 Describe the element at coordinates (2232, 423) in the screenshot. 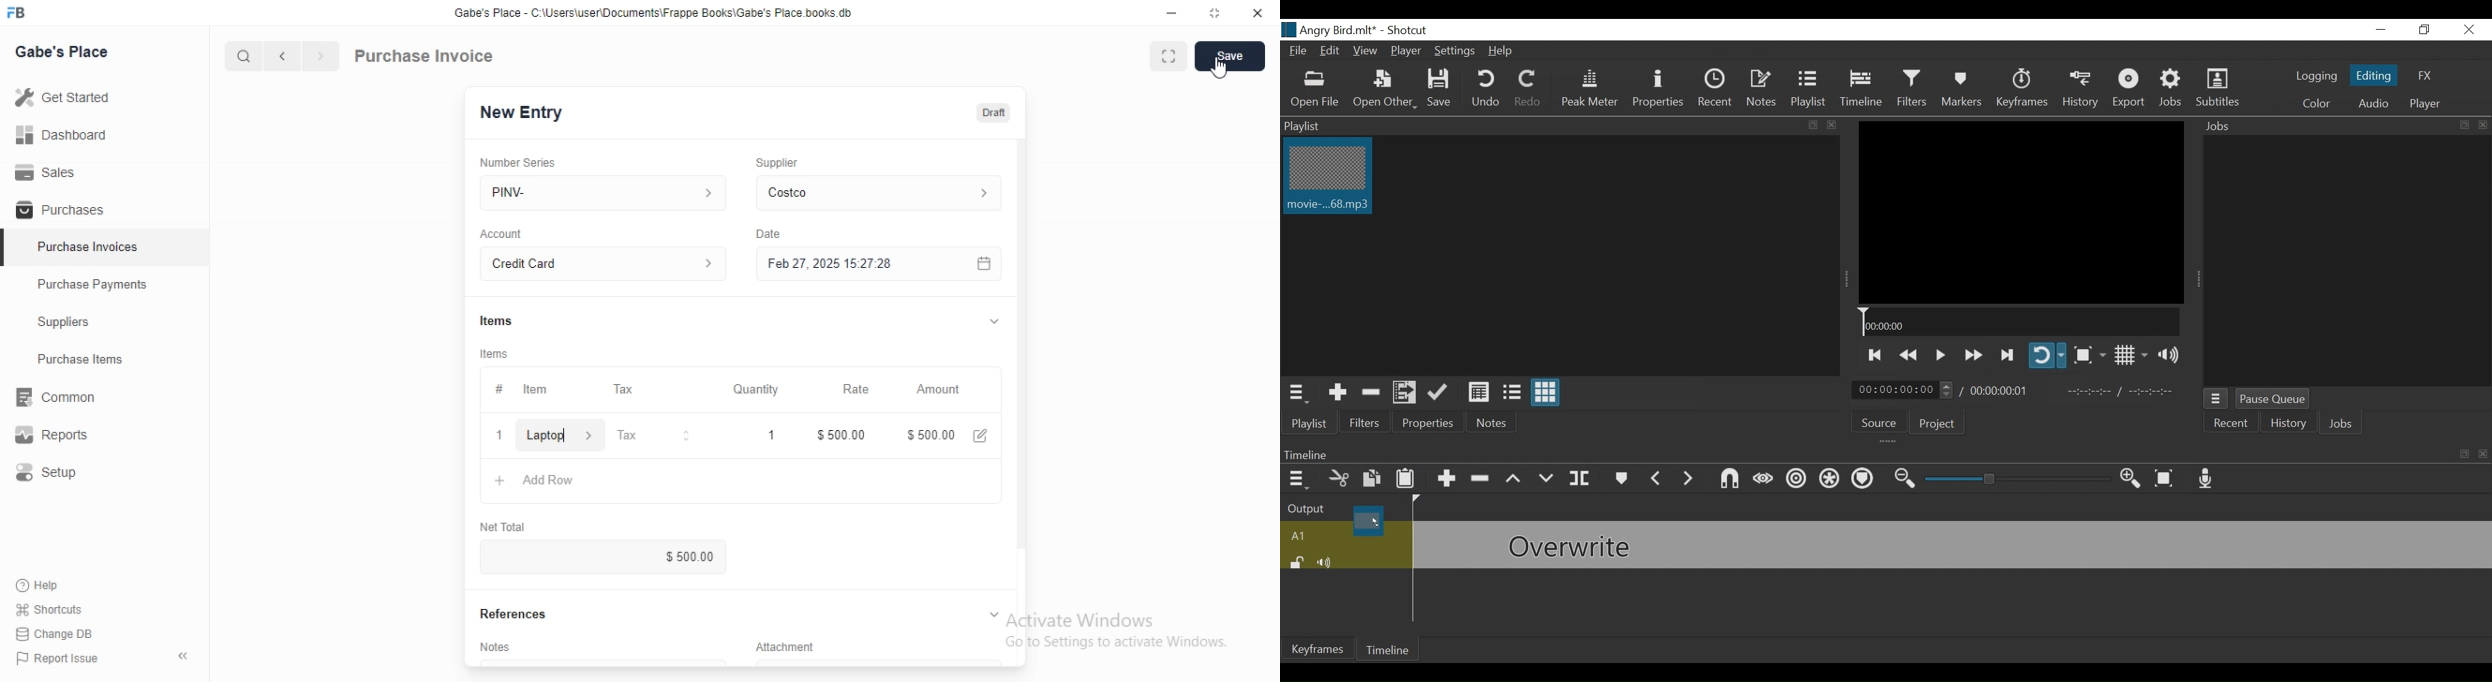

I see `Recent` at that location.